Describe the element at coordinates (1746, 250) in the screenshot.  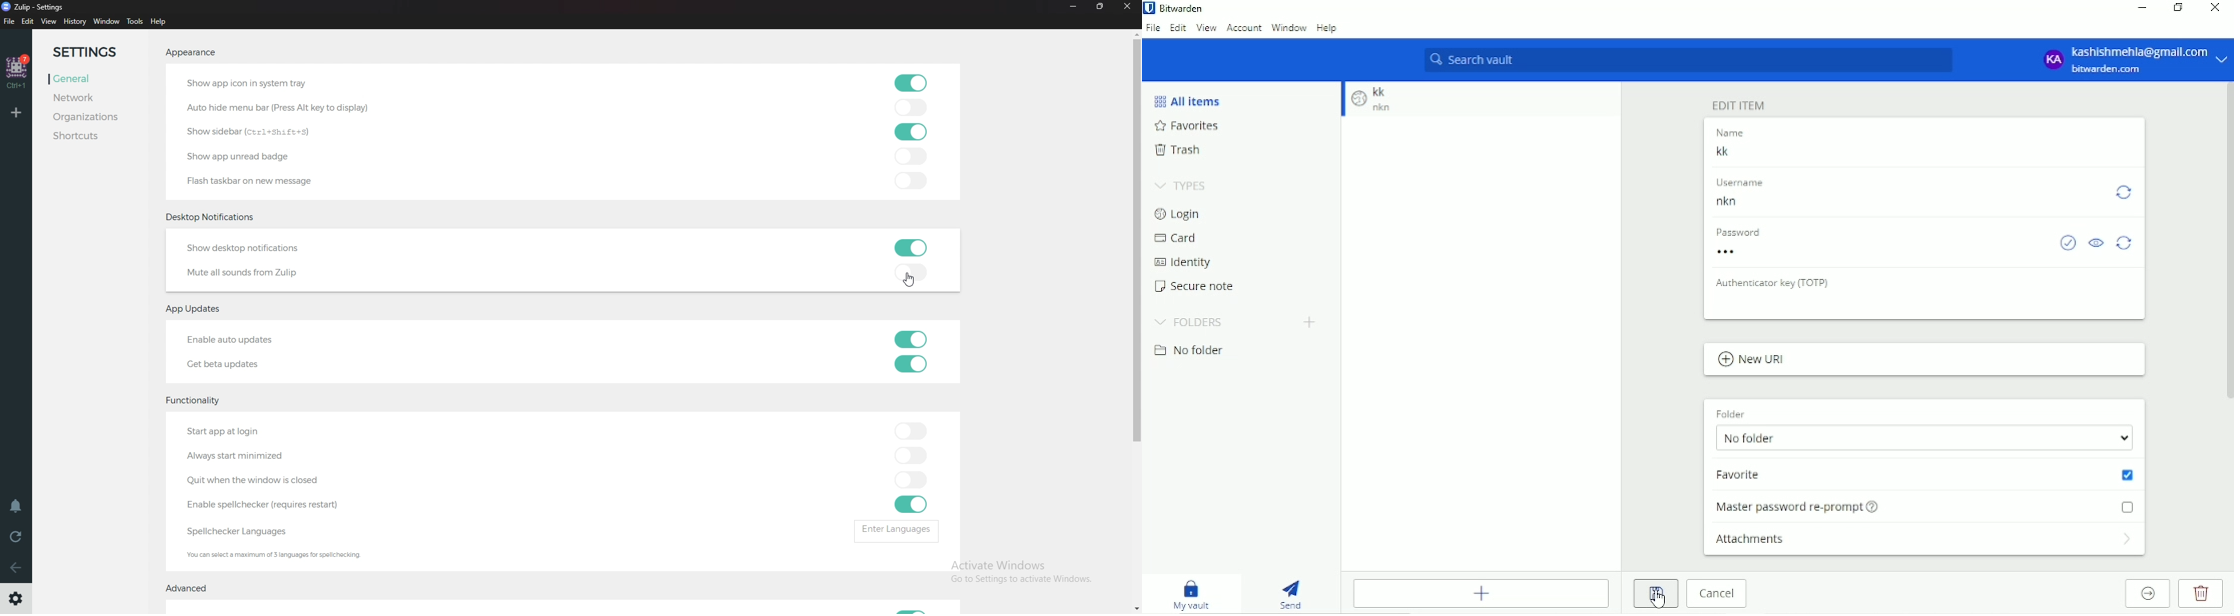
I see `Password` at that location.